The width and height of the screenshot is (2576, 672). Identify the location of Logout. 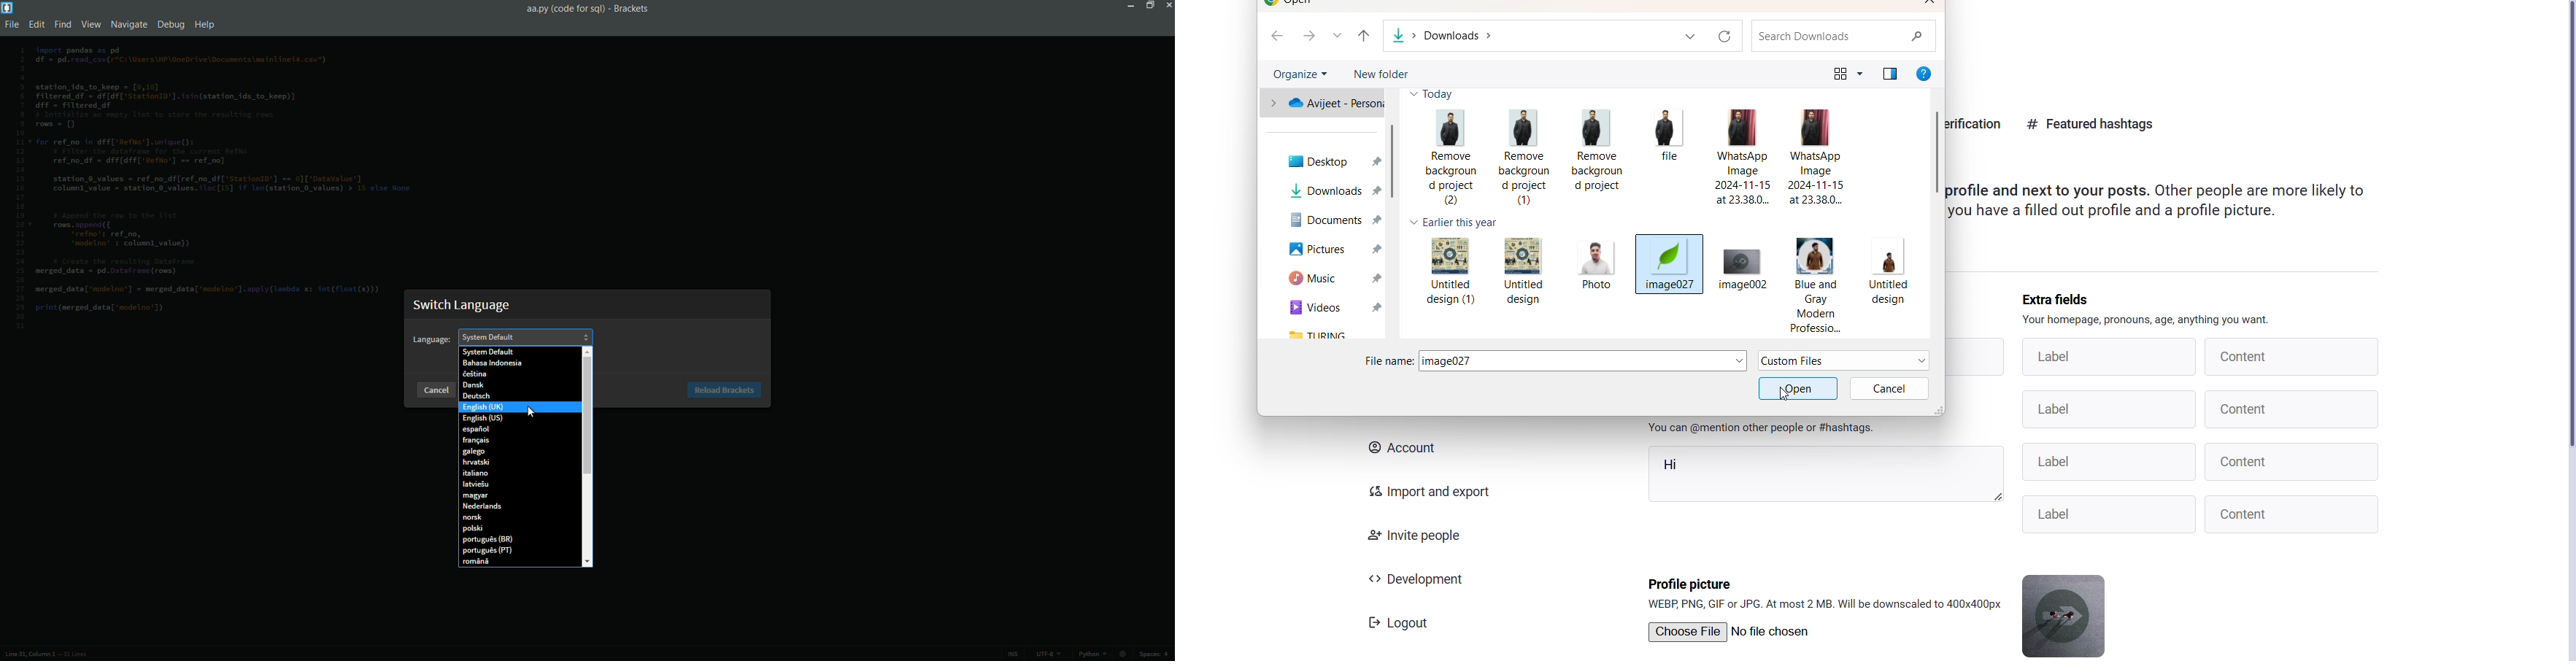
(1402, 624).